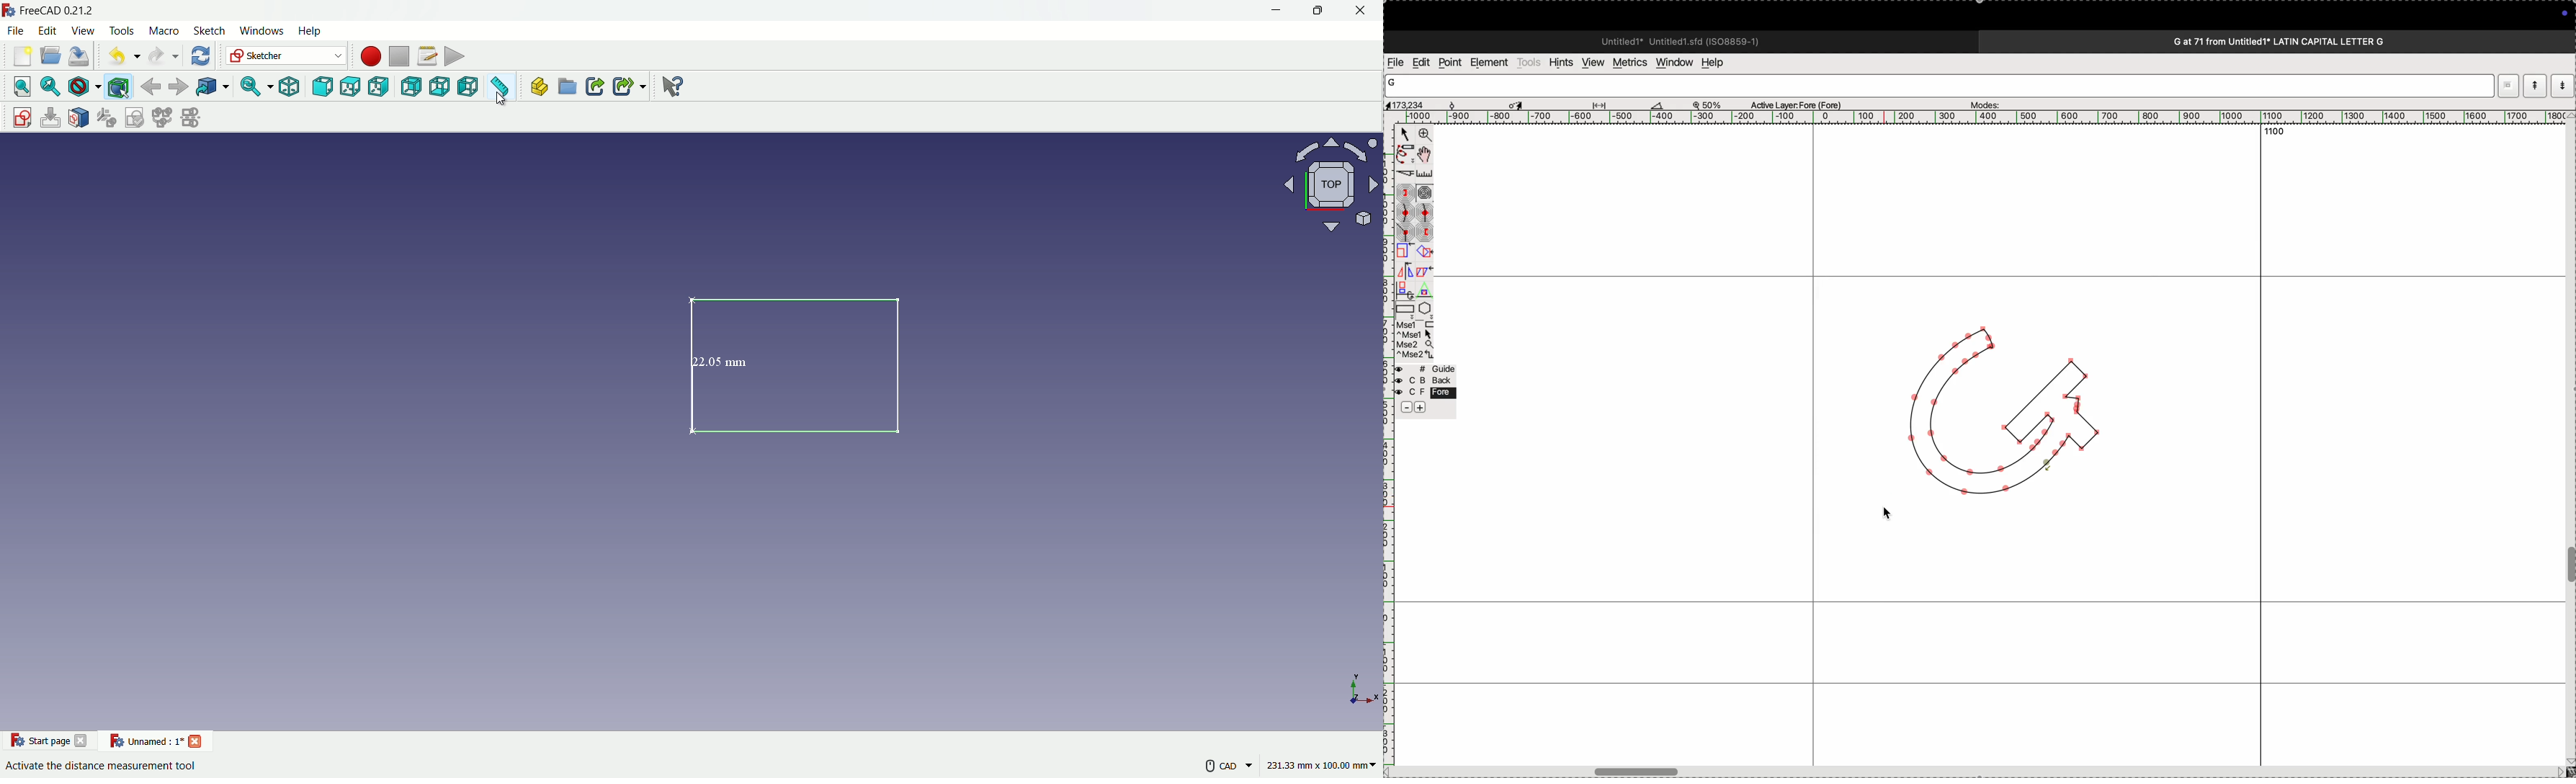 The height and width of the screenshot is (784, 2576). Describe the element at coordinates (120, 86) in the screenshot. I see `bounding box` at that location.